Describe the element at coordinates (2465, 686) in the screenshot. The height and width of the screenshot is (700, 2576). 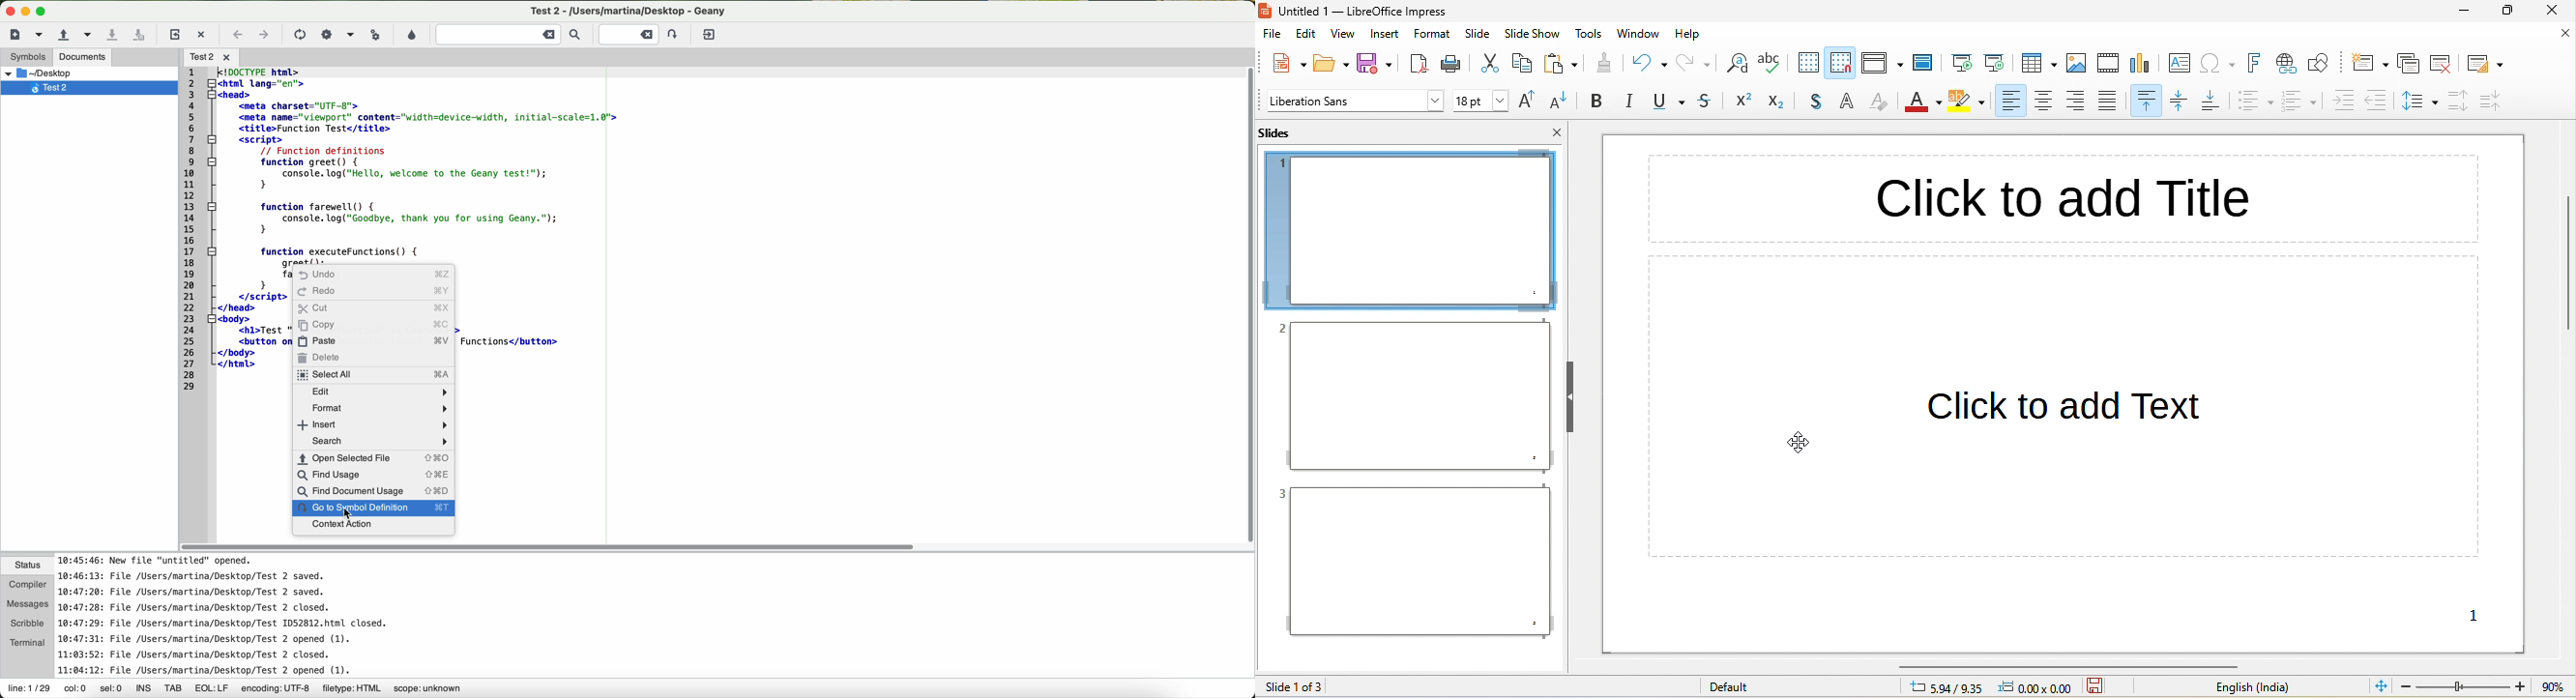
I see `zoom` at that location.